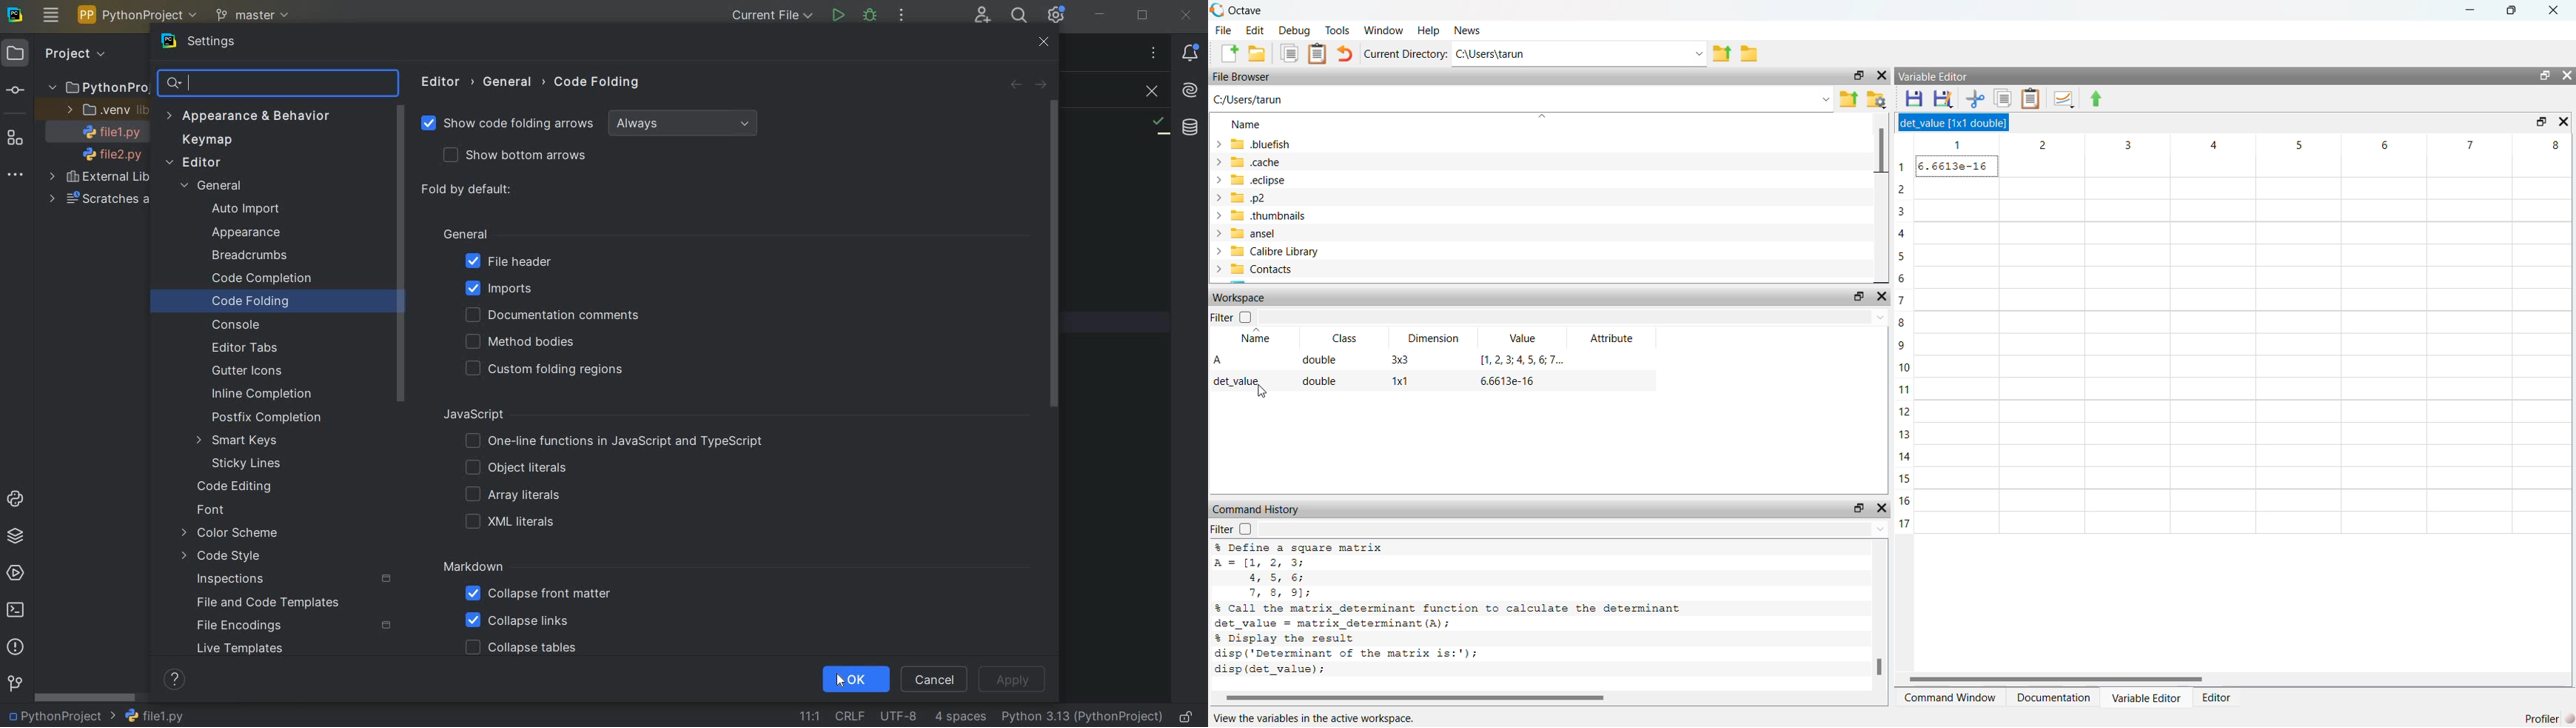 The image size is (2576, 728). I want to click on ALWAYS, so click(686, 124).